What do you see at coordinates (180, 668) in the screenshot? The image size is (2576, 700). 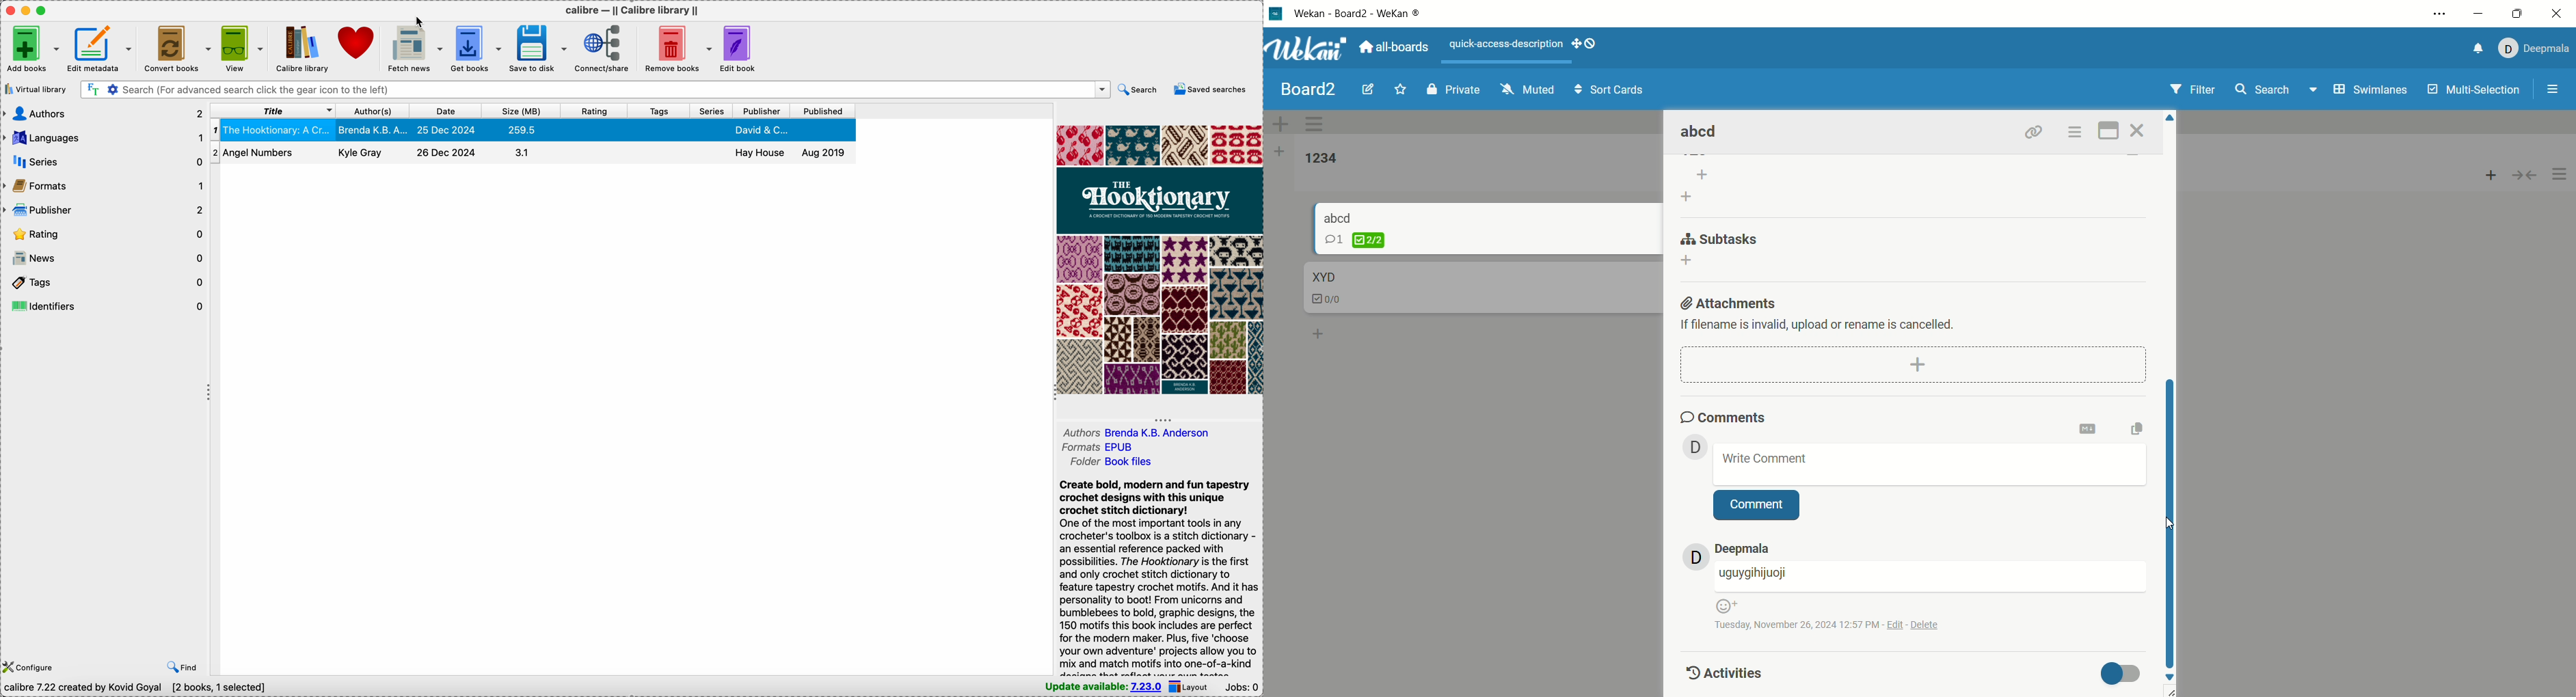 I see `find` at bounding box center [180, 668].